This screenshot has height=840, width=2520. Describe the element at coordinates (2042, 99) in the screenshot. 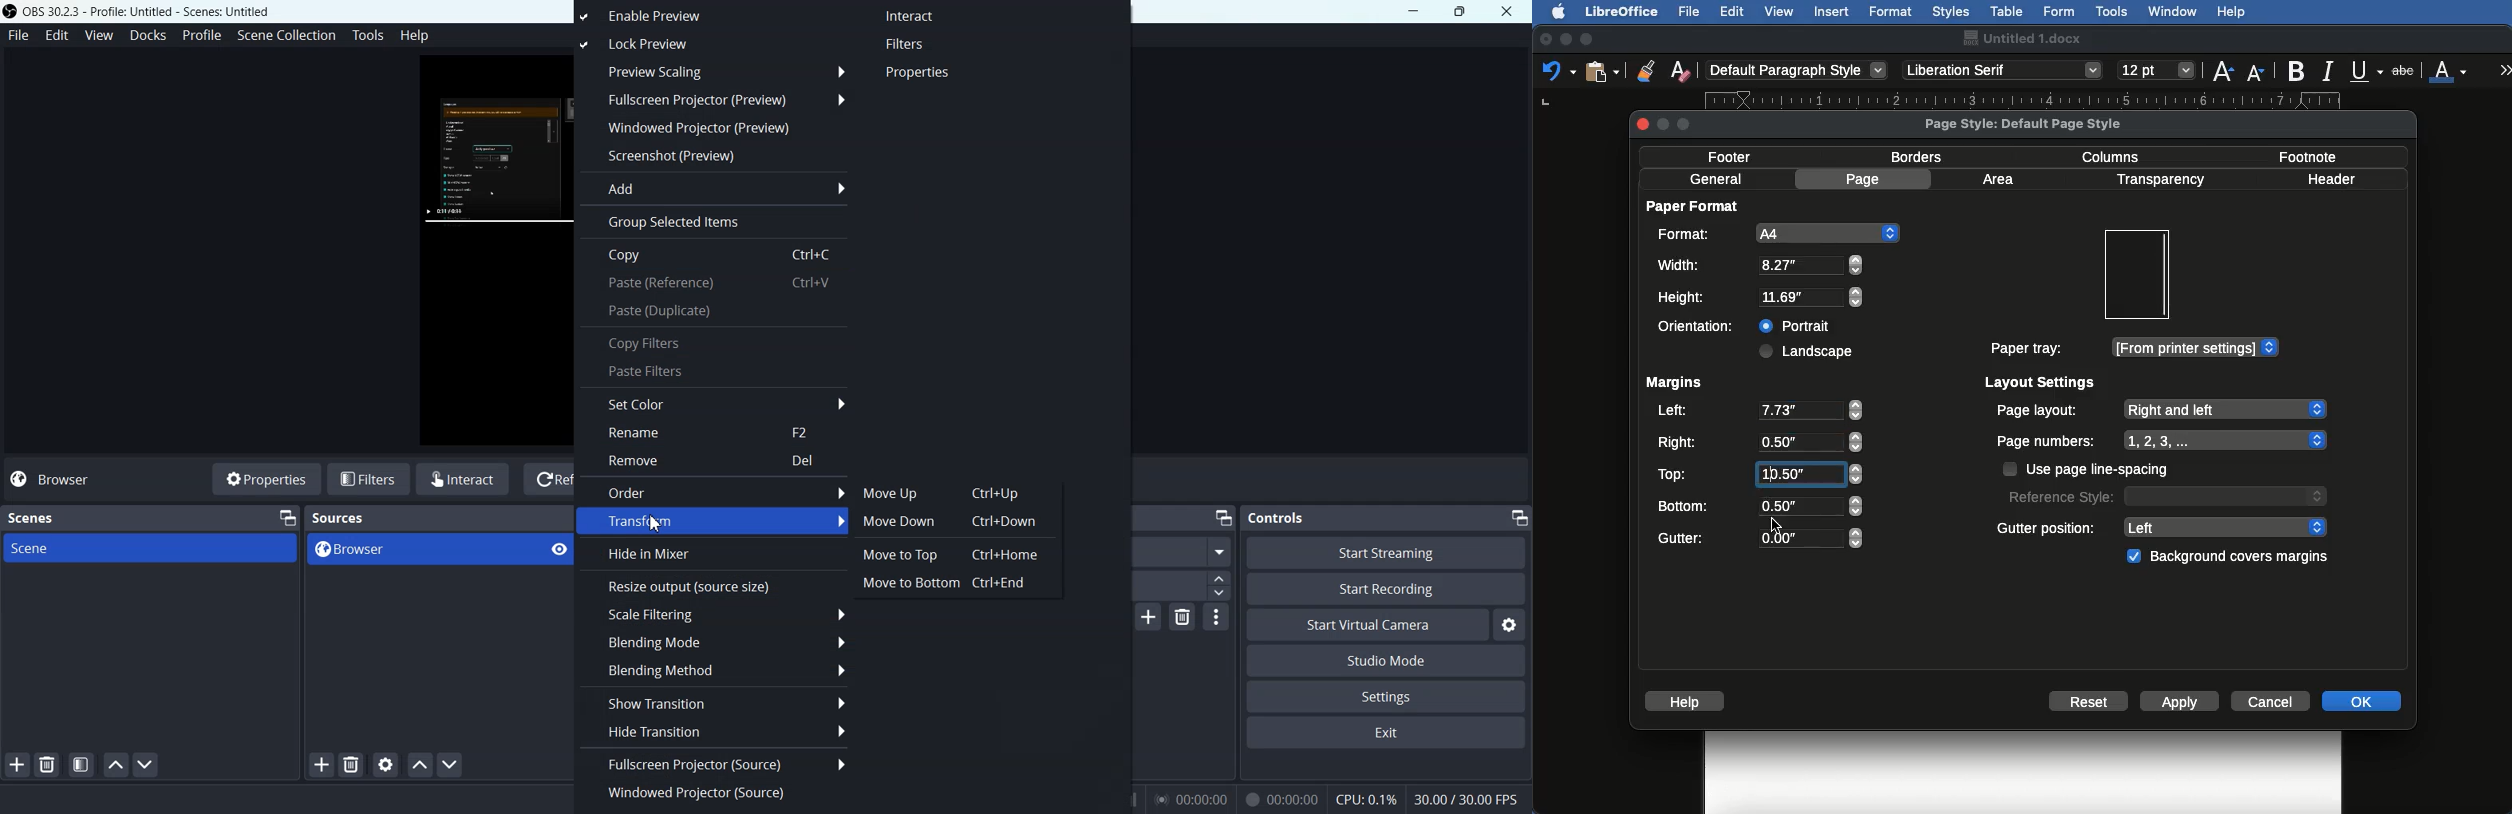

I see `Ruler` at that location.